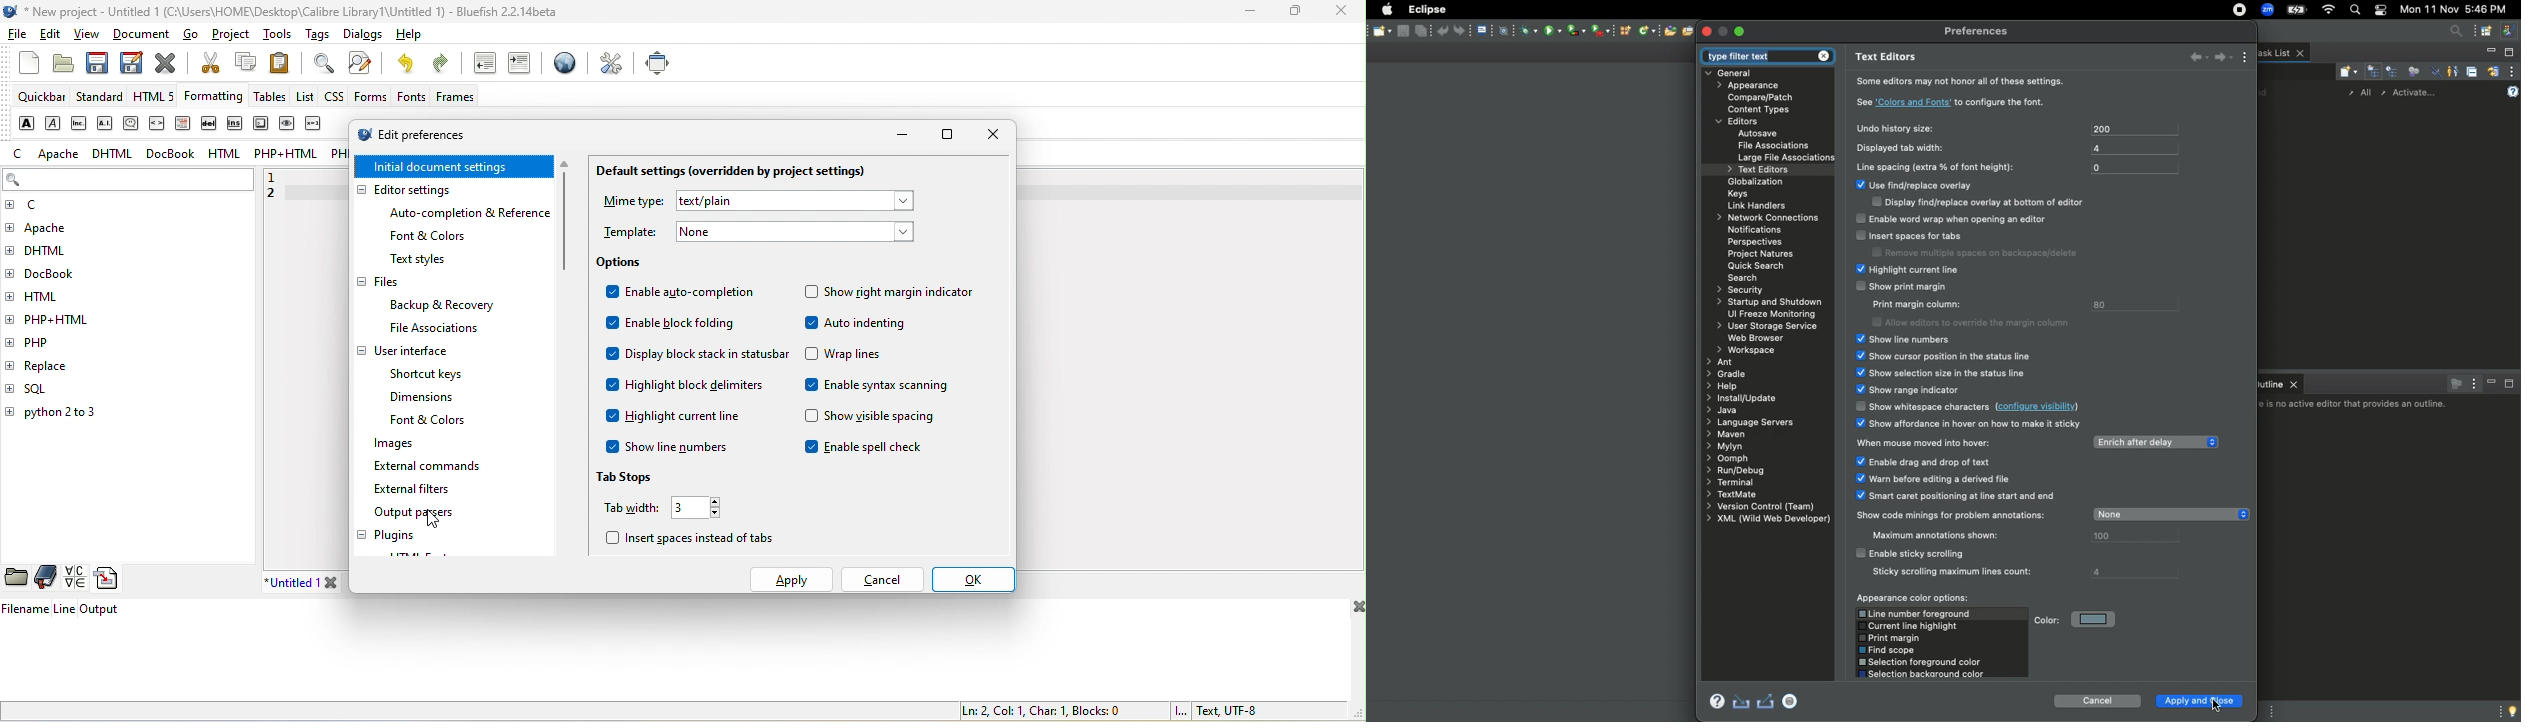 The width and height of the screenshot is (2548, 728). Describe the element at coordinates (1909, 148) in the screenshot. I see `Displayed tab width` at that location.